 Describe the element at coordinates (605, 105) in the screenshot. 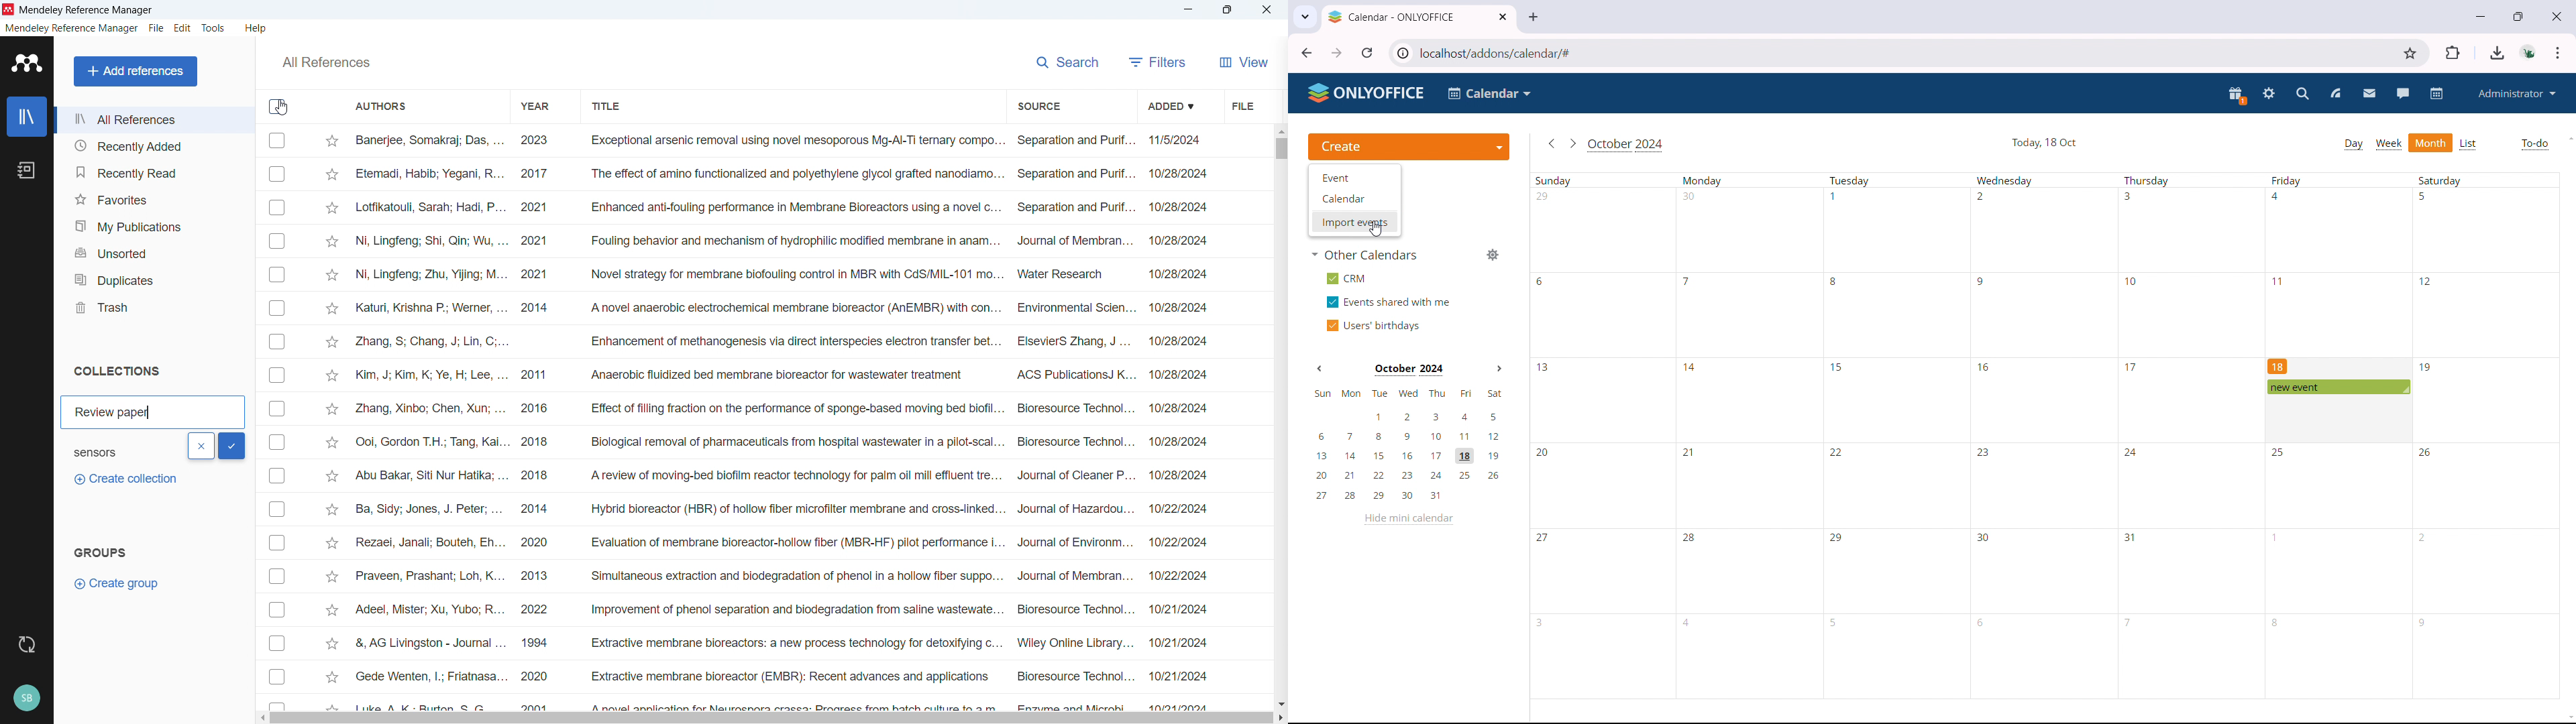

I see `Title` at that location.